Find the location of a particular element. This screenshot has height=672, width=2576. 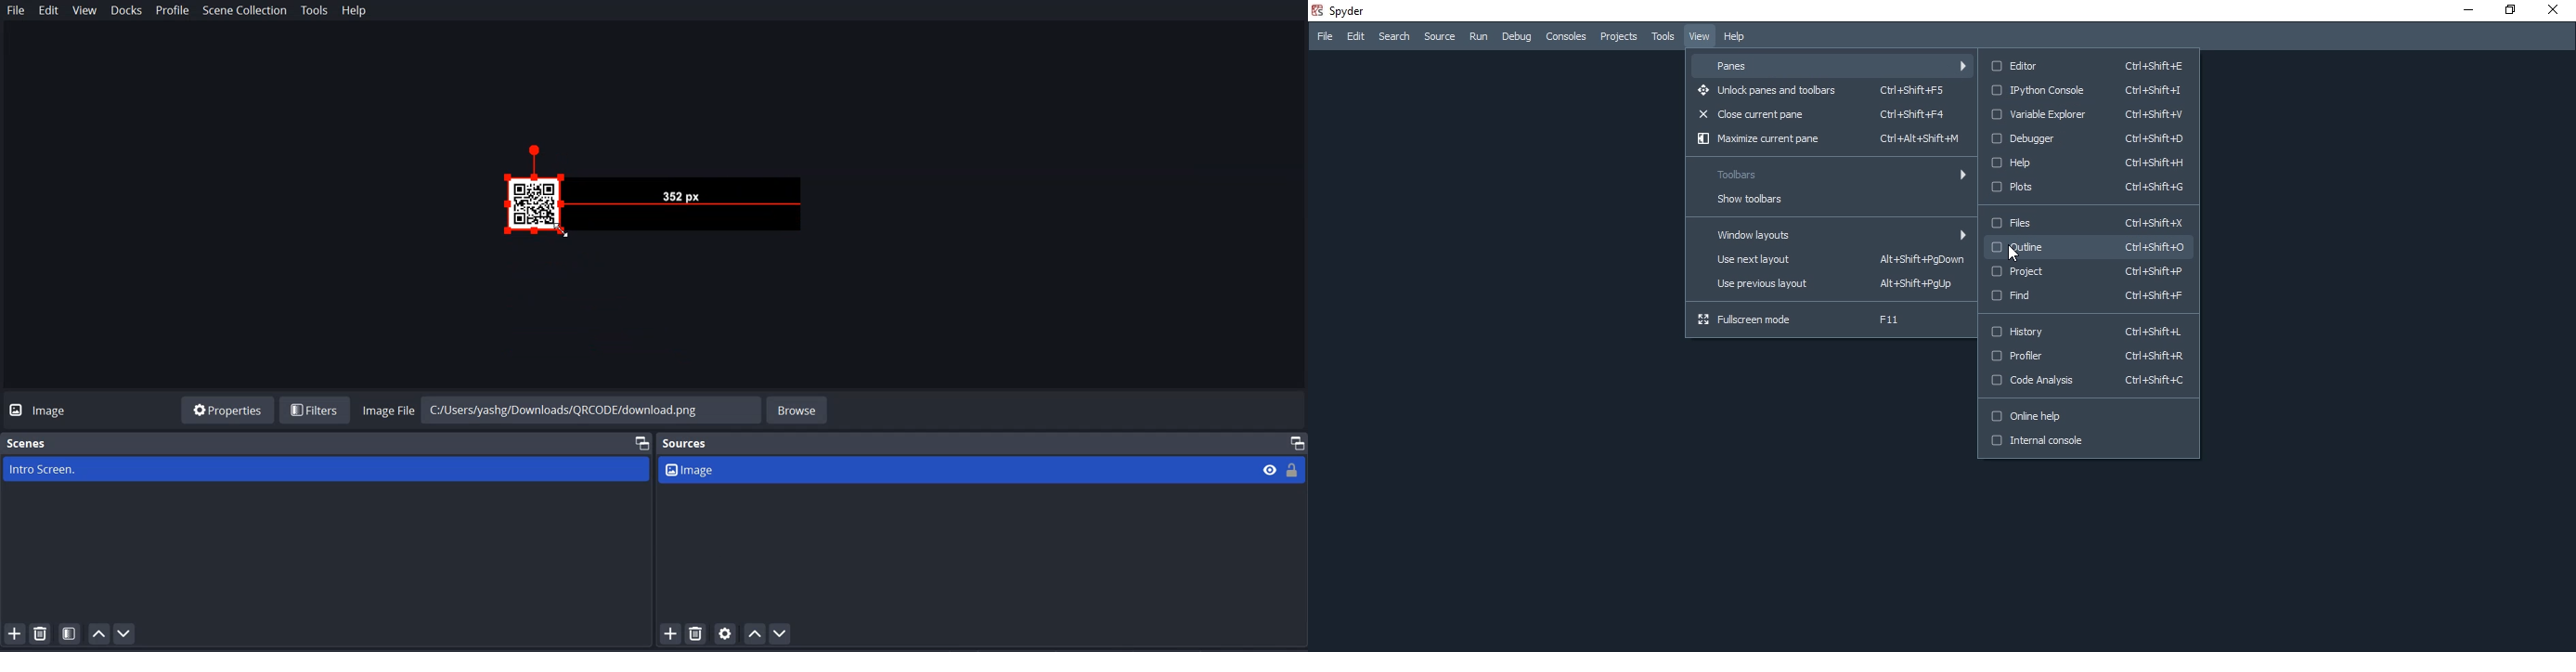

Debug is located at coordinates (1516, 37).